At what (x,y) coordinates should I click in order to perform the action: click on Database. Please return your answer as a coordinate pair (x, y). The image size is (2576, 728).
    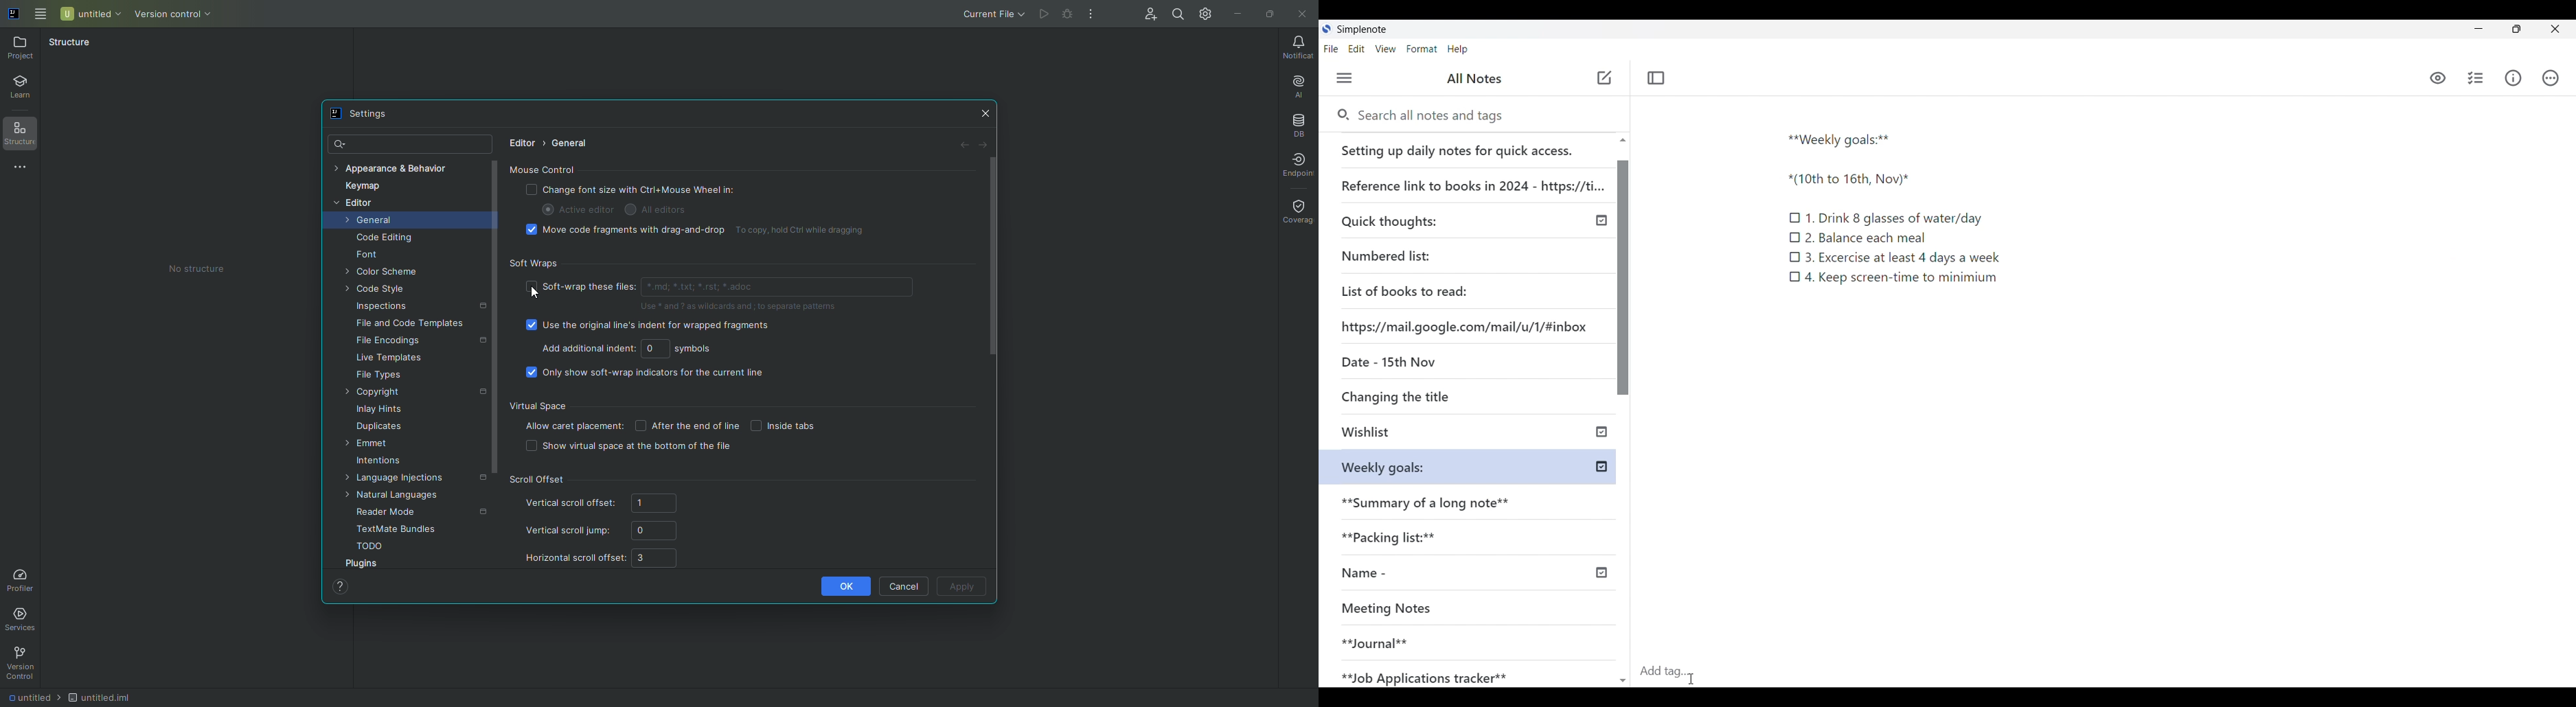
    Looking at the image, I should click on (1297, 122).